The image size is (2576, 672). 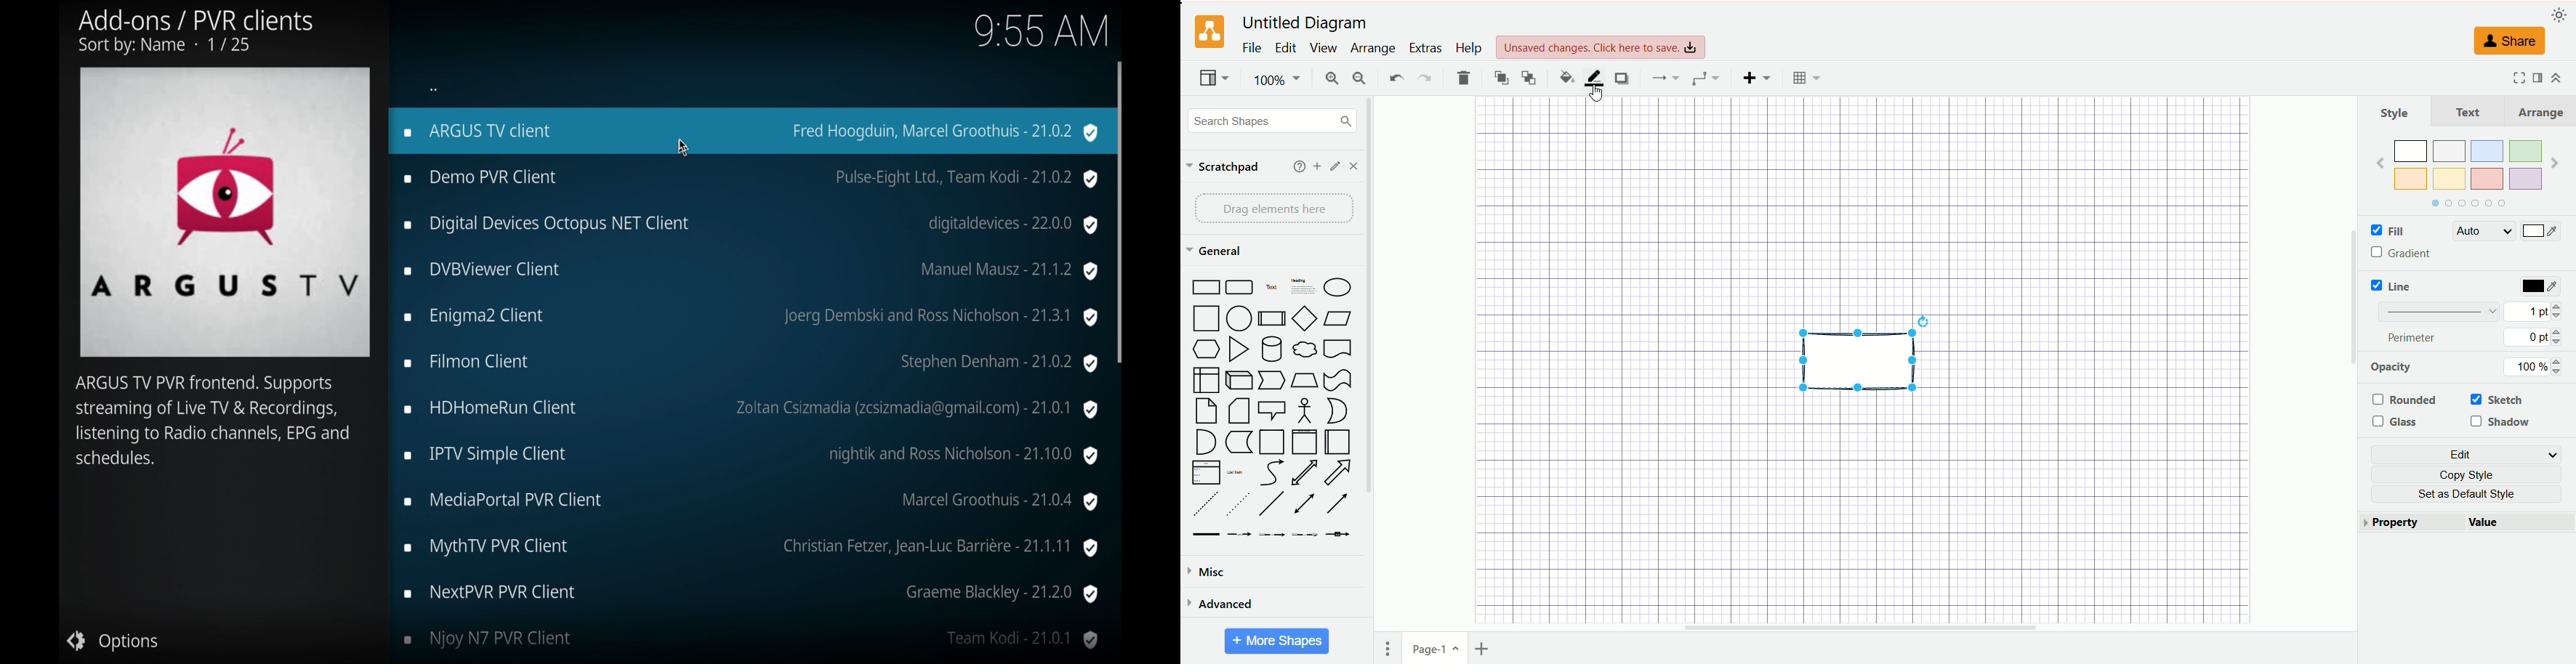 I want to click on shadow, so click(x=1621, y=78).